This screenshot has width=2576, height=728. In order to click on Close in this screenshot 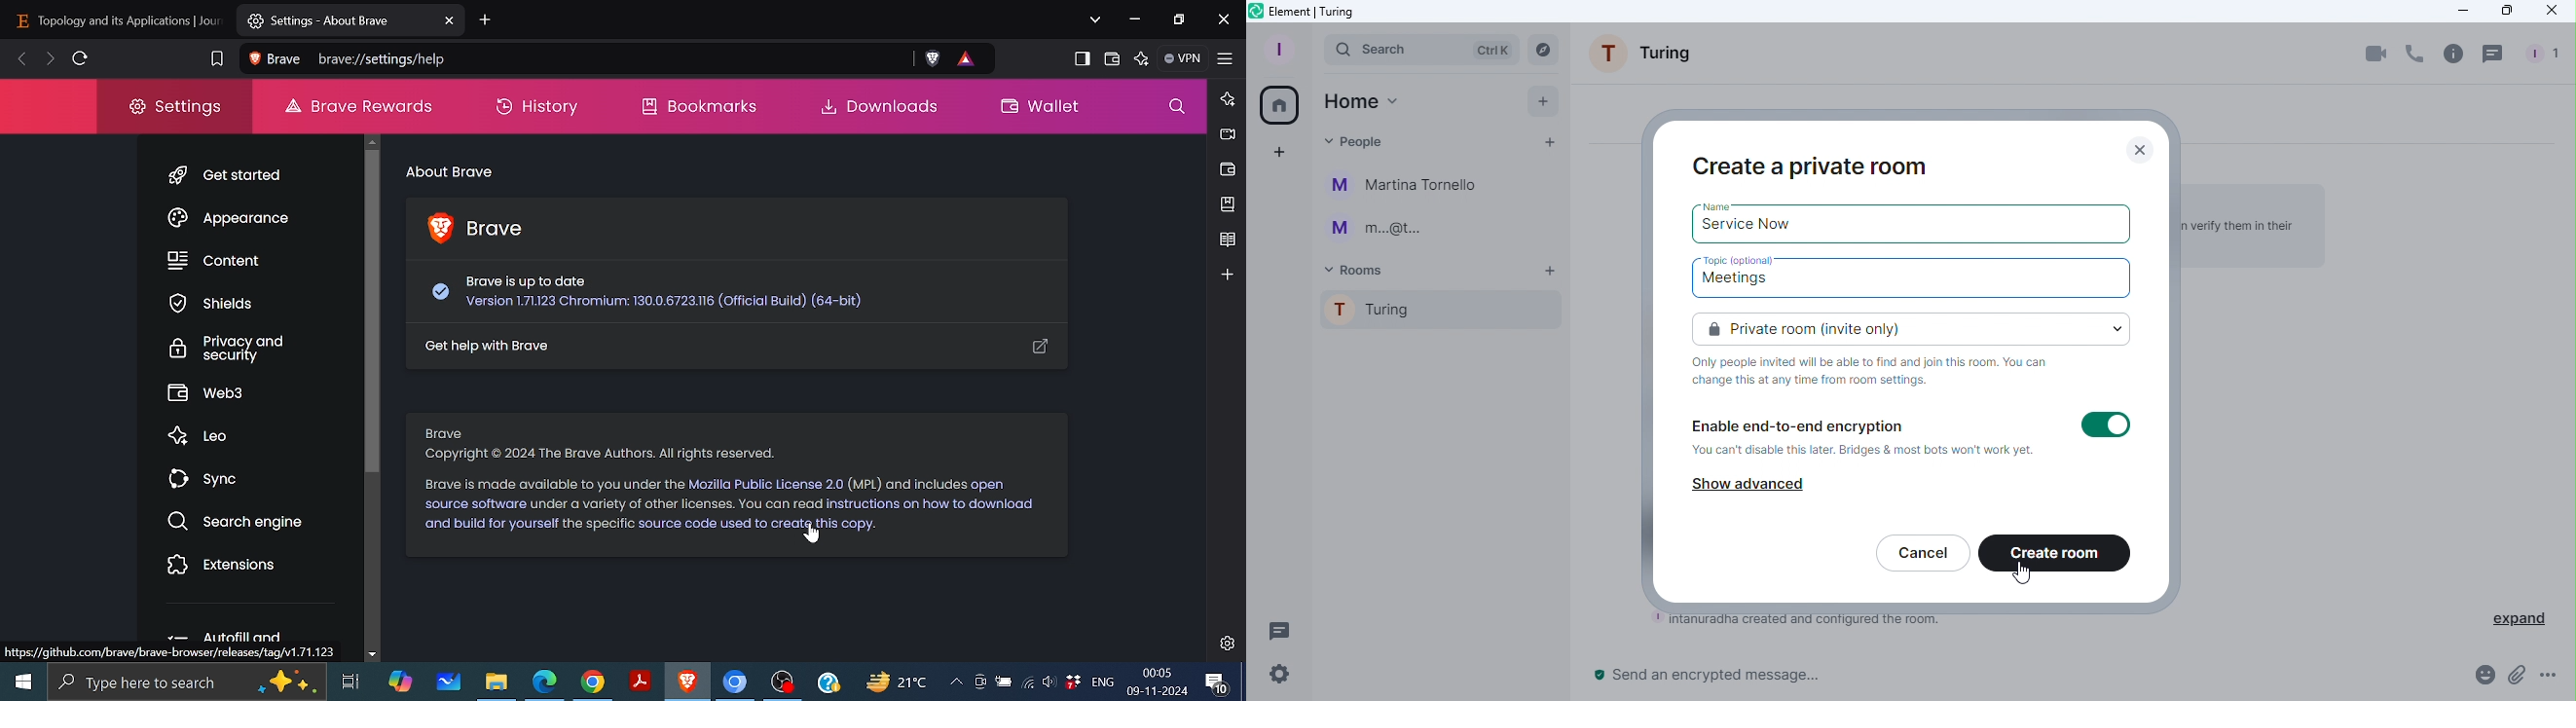, I will do `click(2552, 14)`.